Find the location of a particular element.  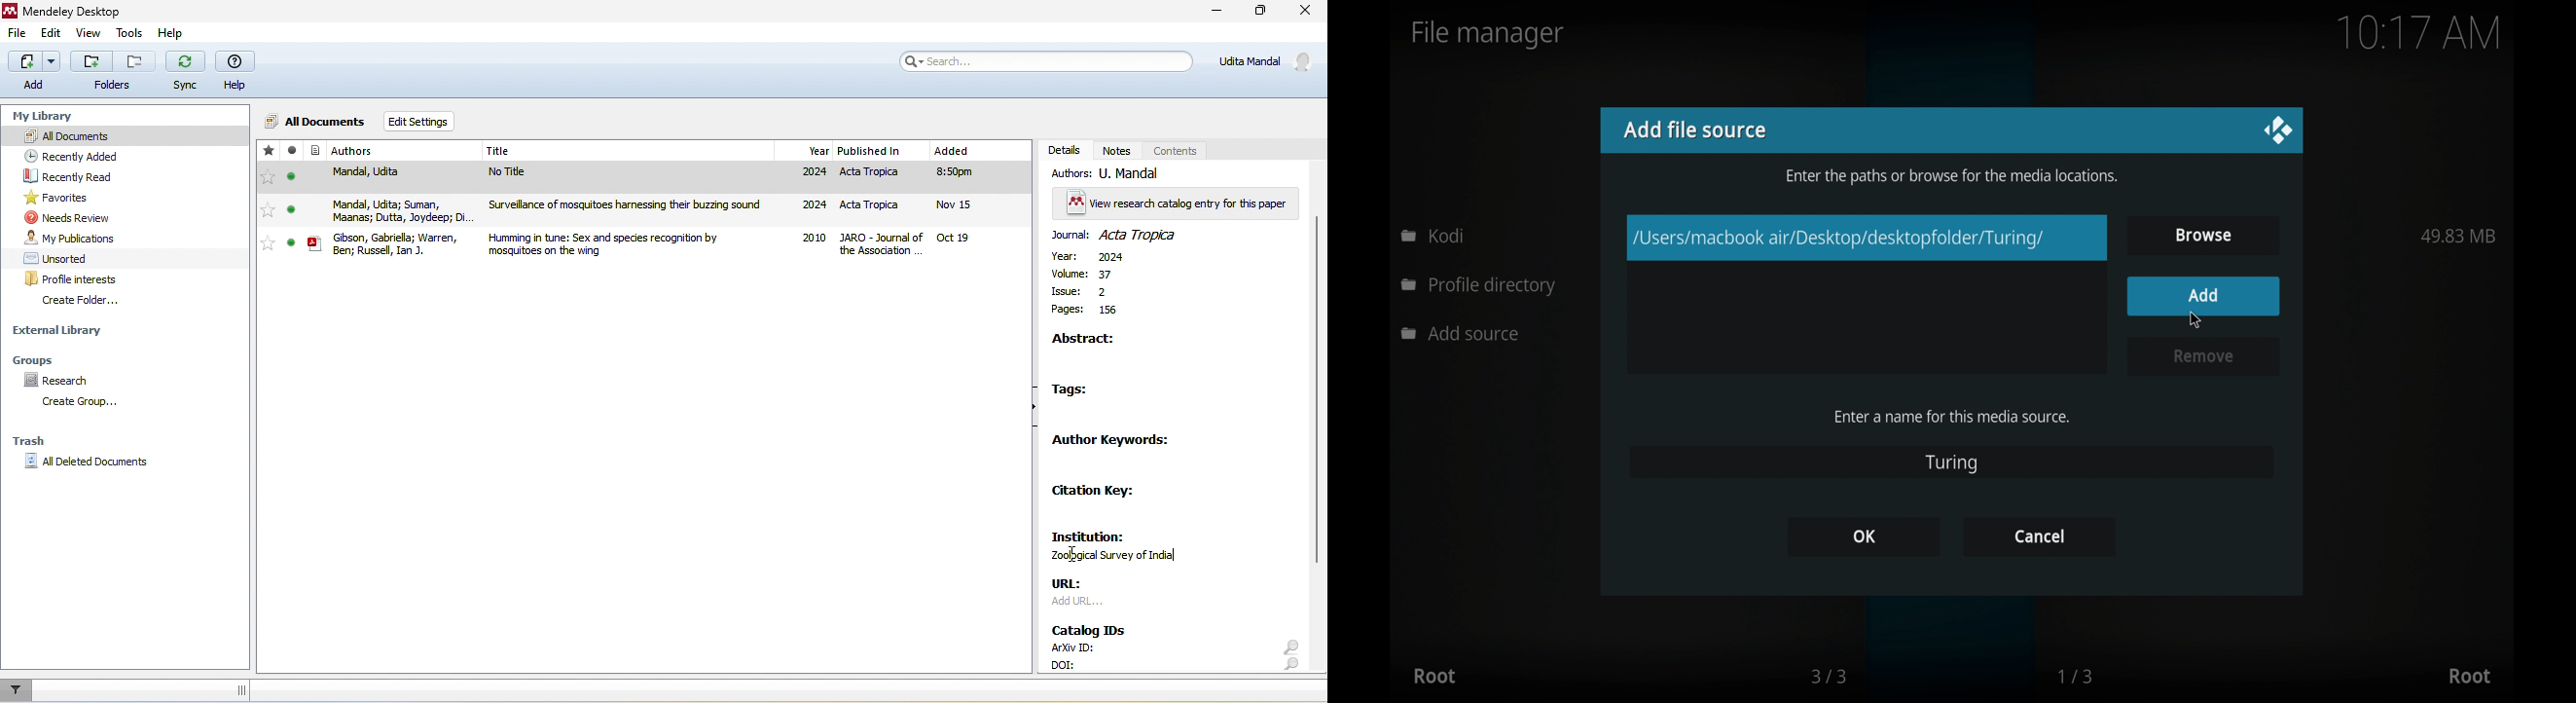

details is located at coordinates (1063, 149).